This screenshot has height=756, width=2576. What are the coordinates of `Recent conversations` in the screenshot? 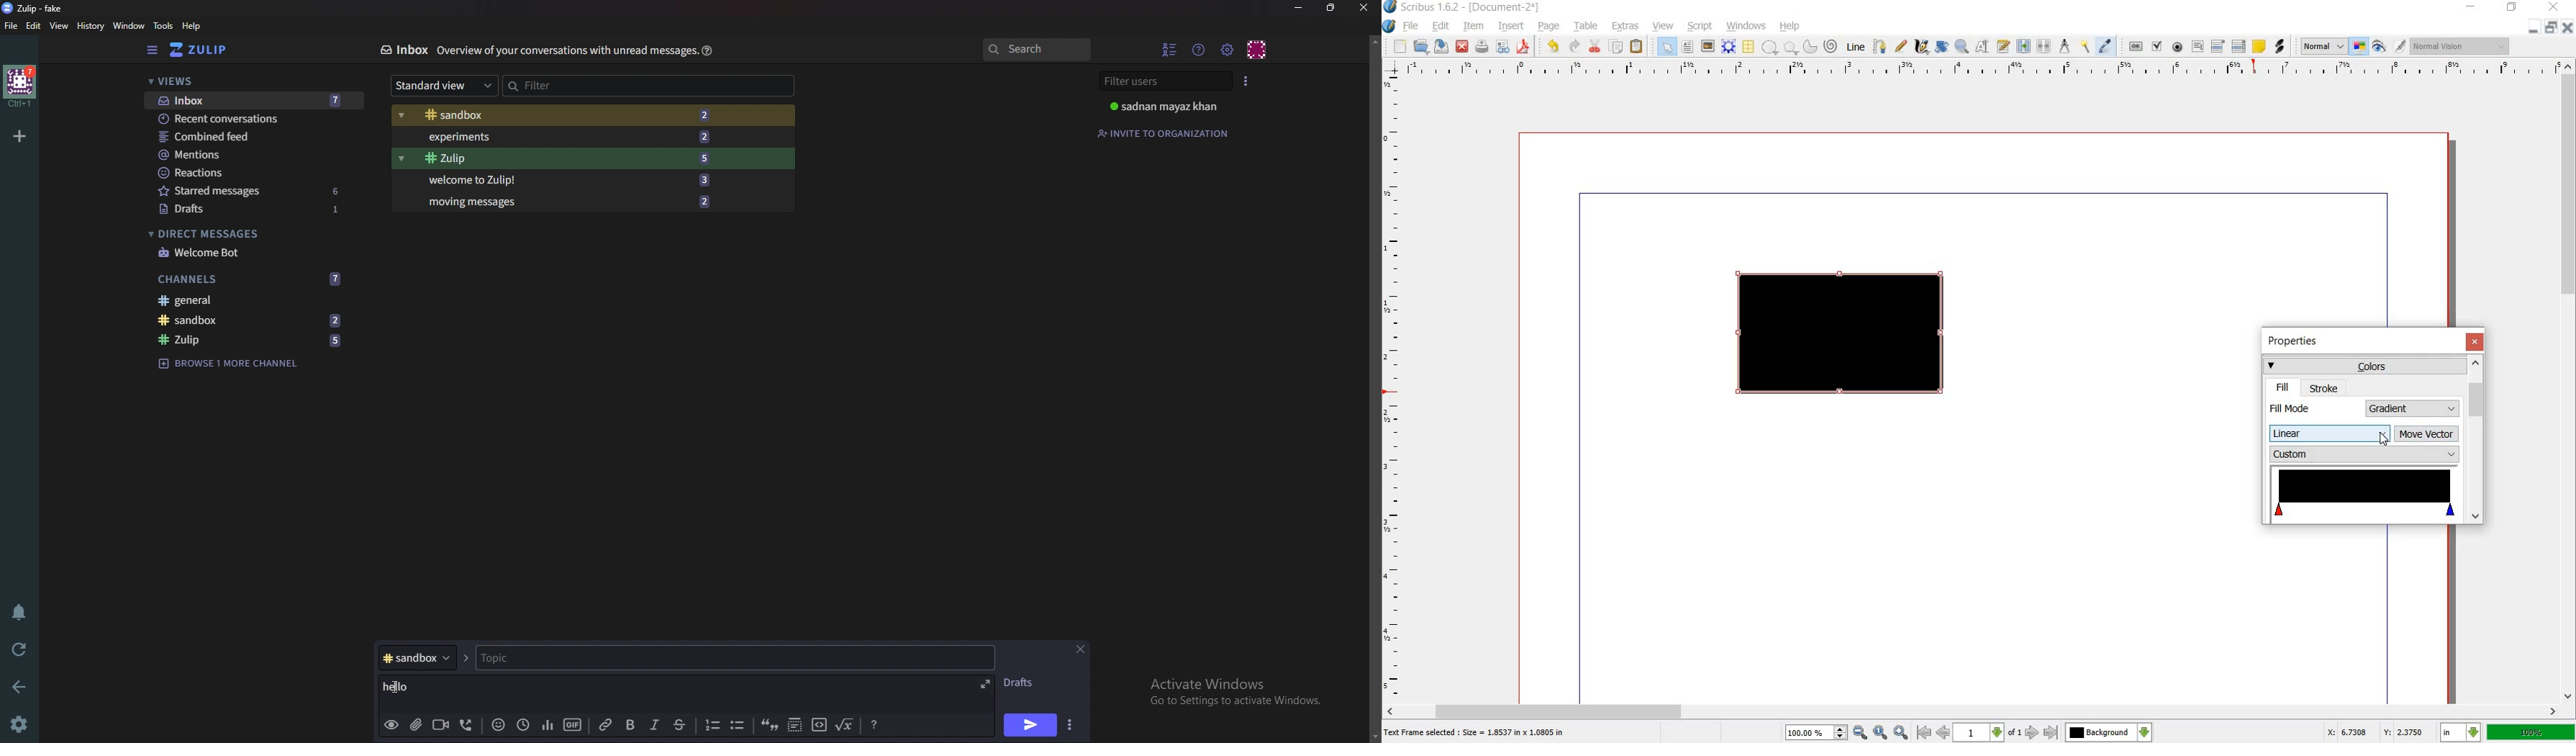 It's located at (246, 120).